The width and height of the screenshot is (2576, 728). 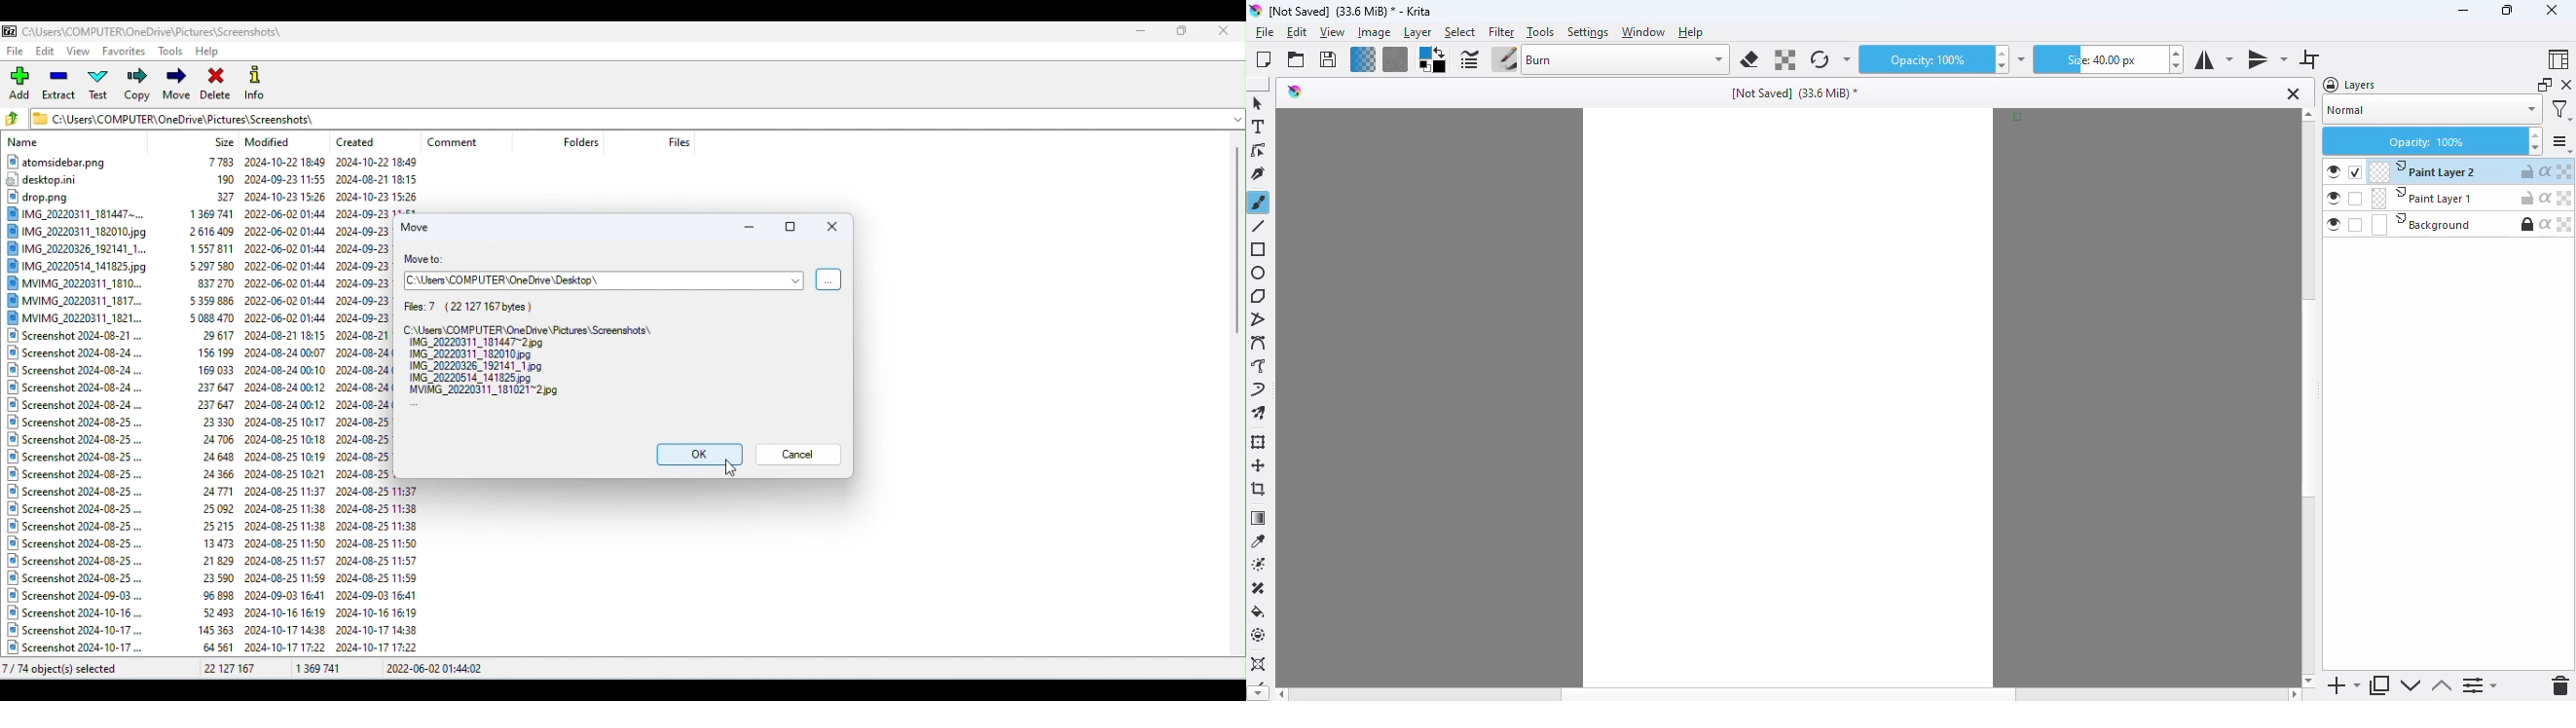 I want to click on inherit alpha: no, so click(x=2546, y=198).